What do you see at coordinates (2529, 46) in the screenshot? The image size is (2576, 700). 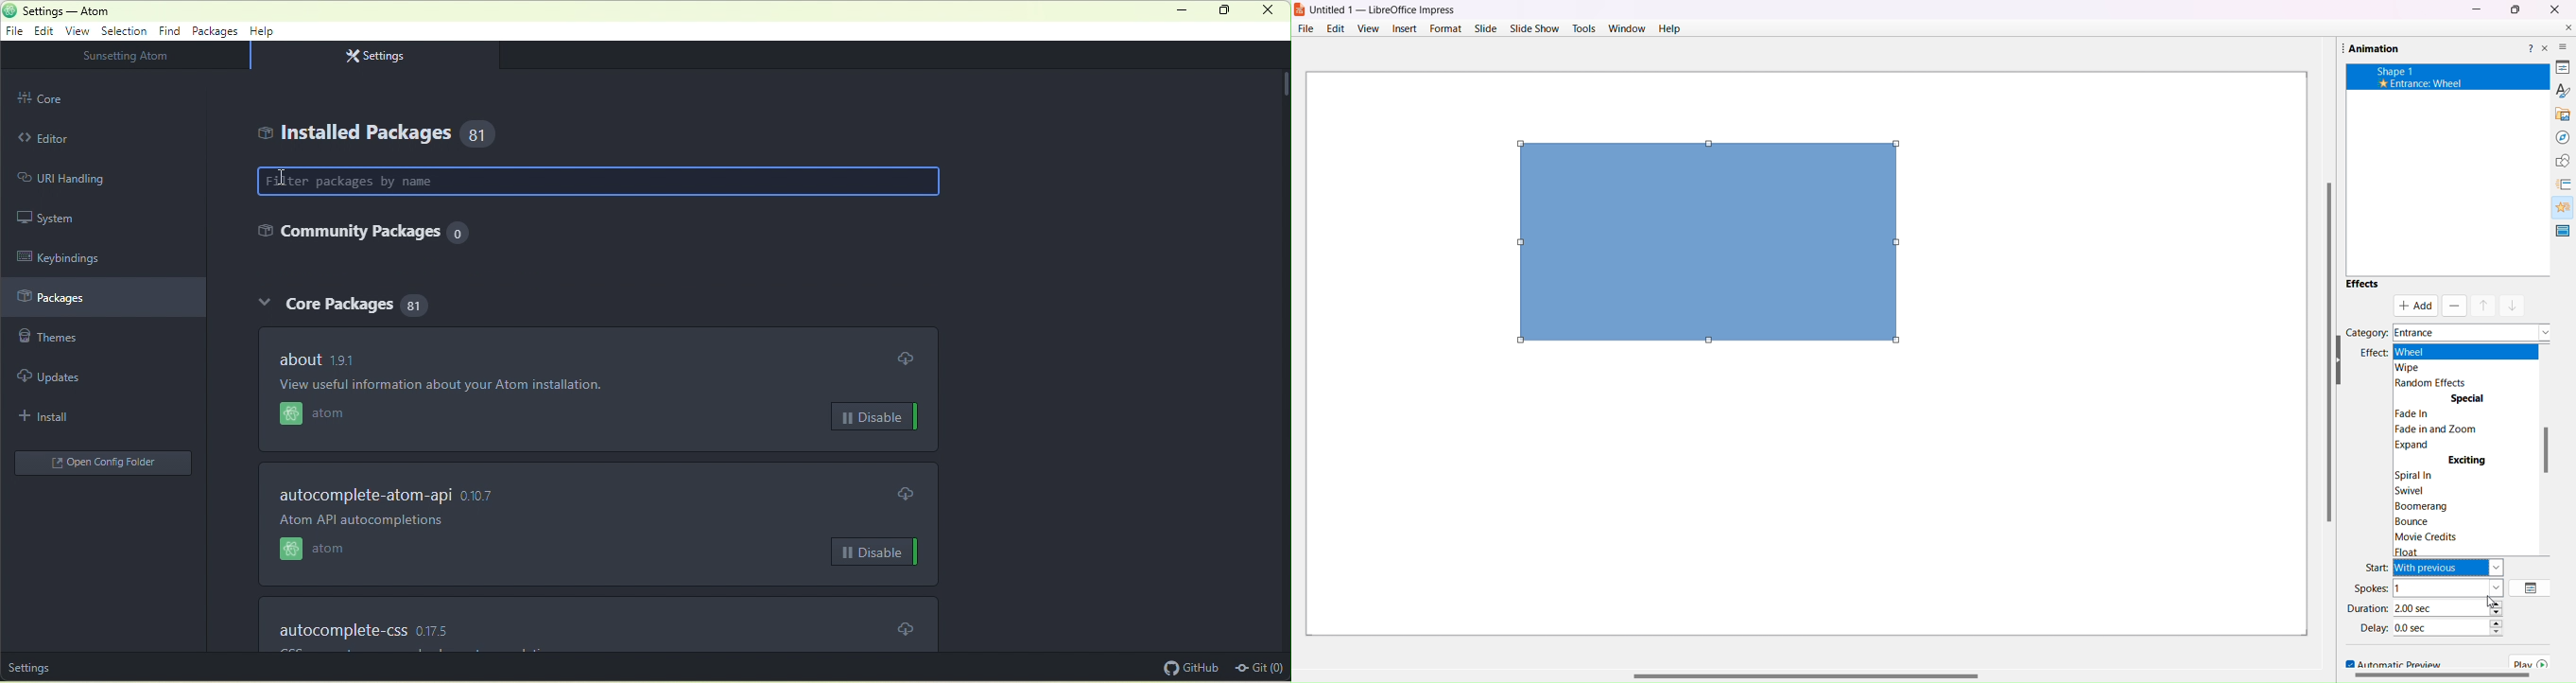 I see `Help` at bounding box center [2529, 46].